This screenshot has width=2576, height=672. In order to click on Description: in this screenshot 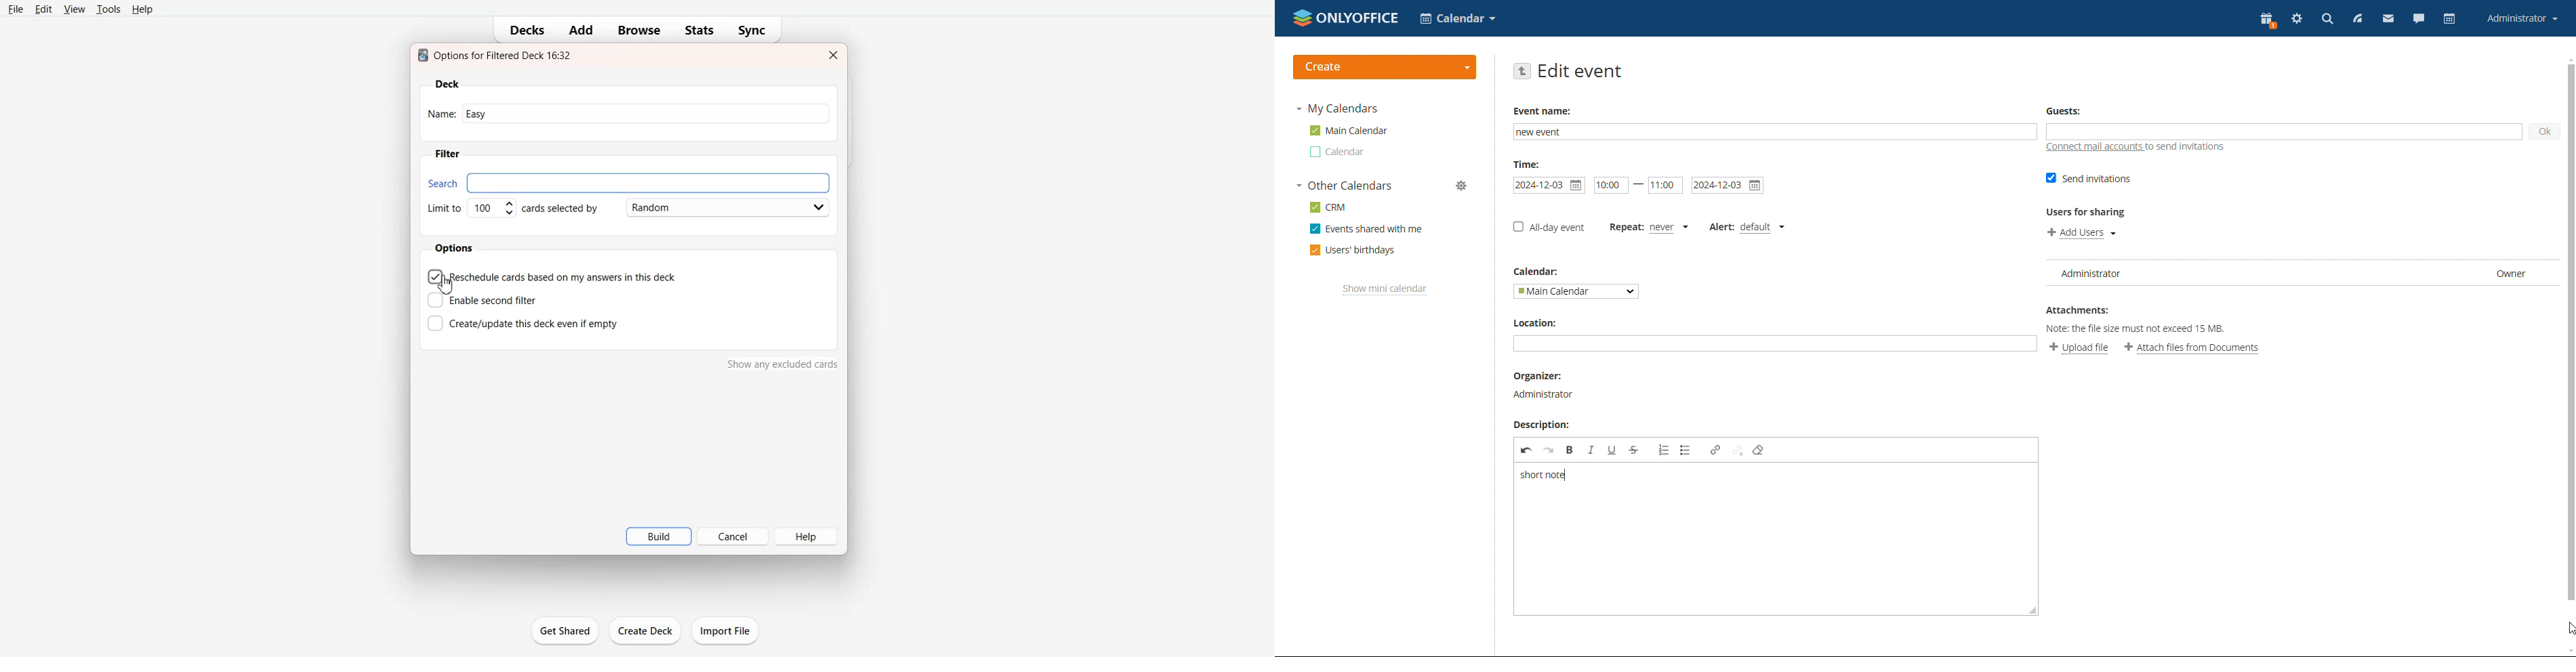, I will do `click(1538, 425)`.